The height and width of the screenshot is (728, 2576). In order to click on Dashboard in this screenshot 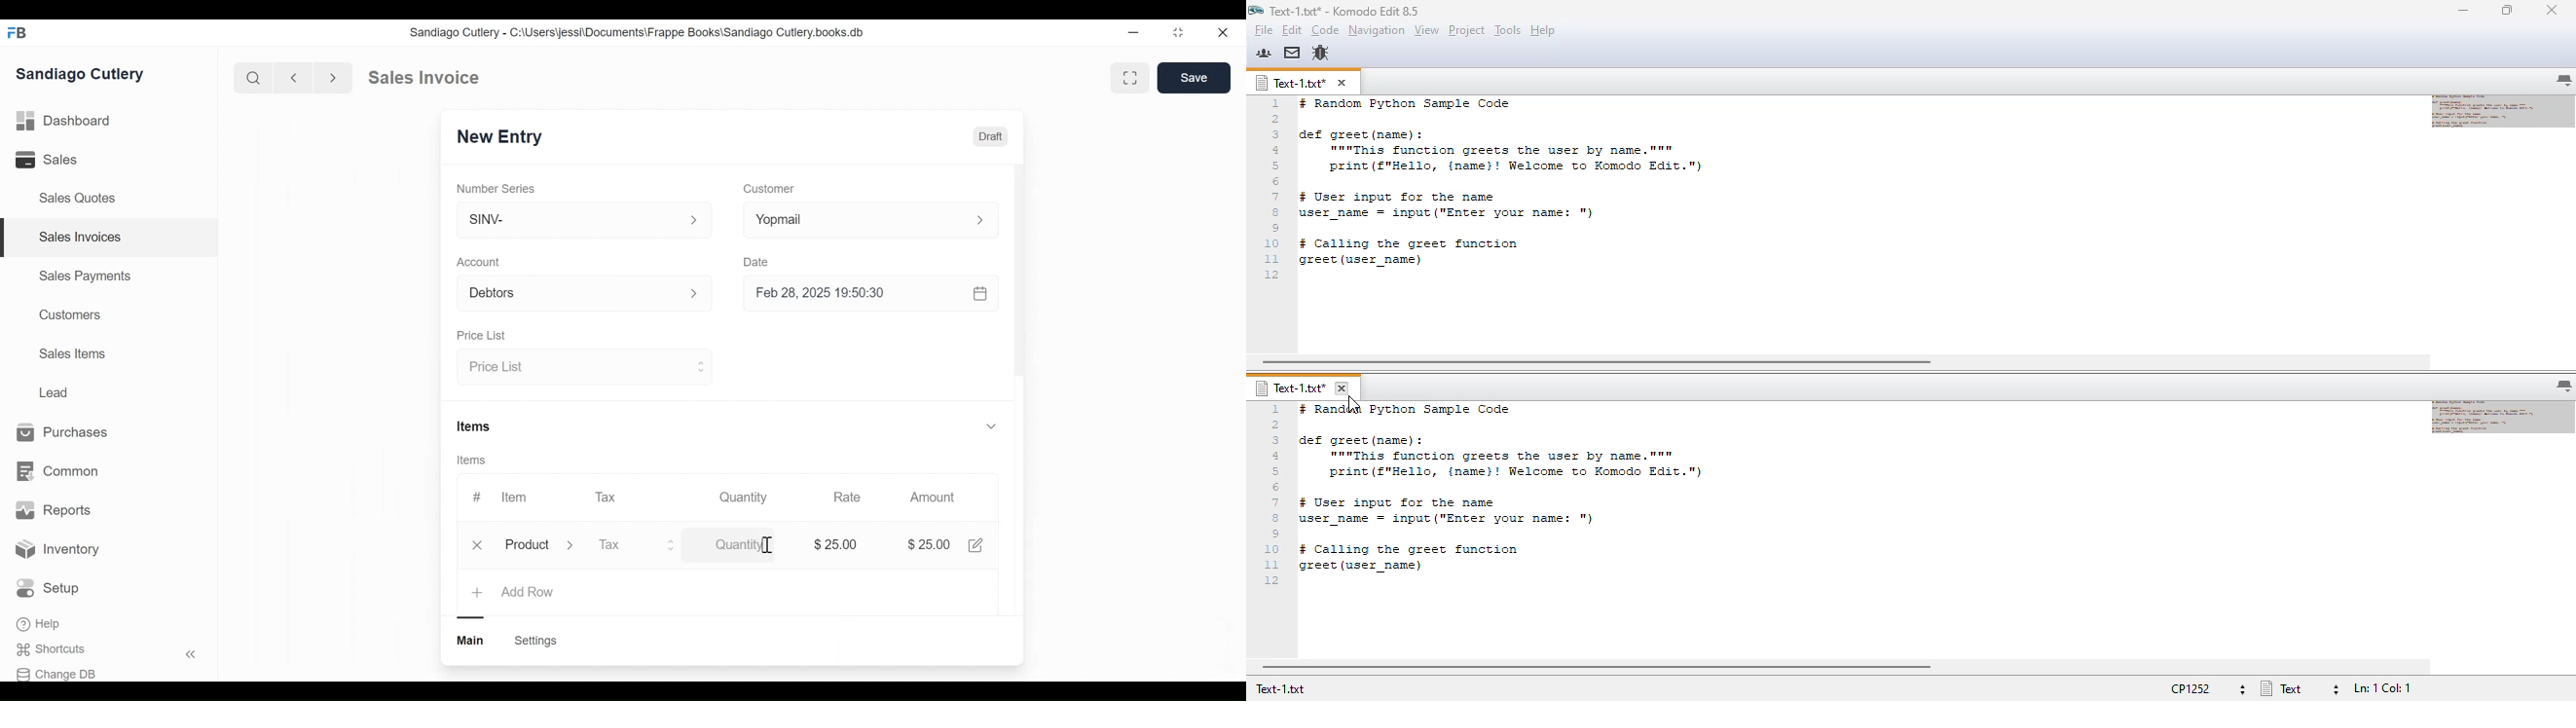, I will do `click(64, 119)`.